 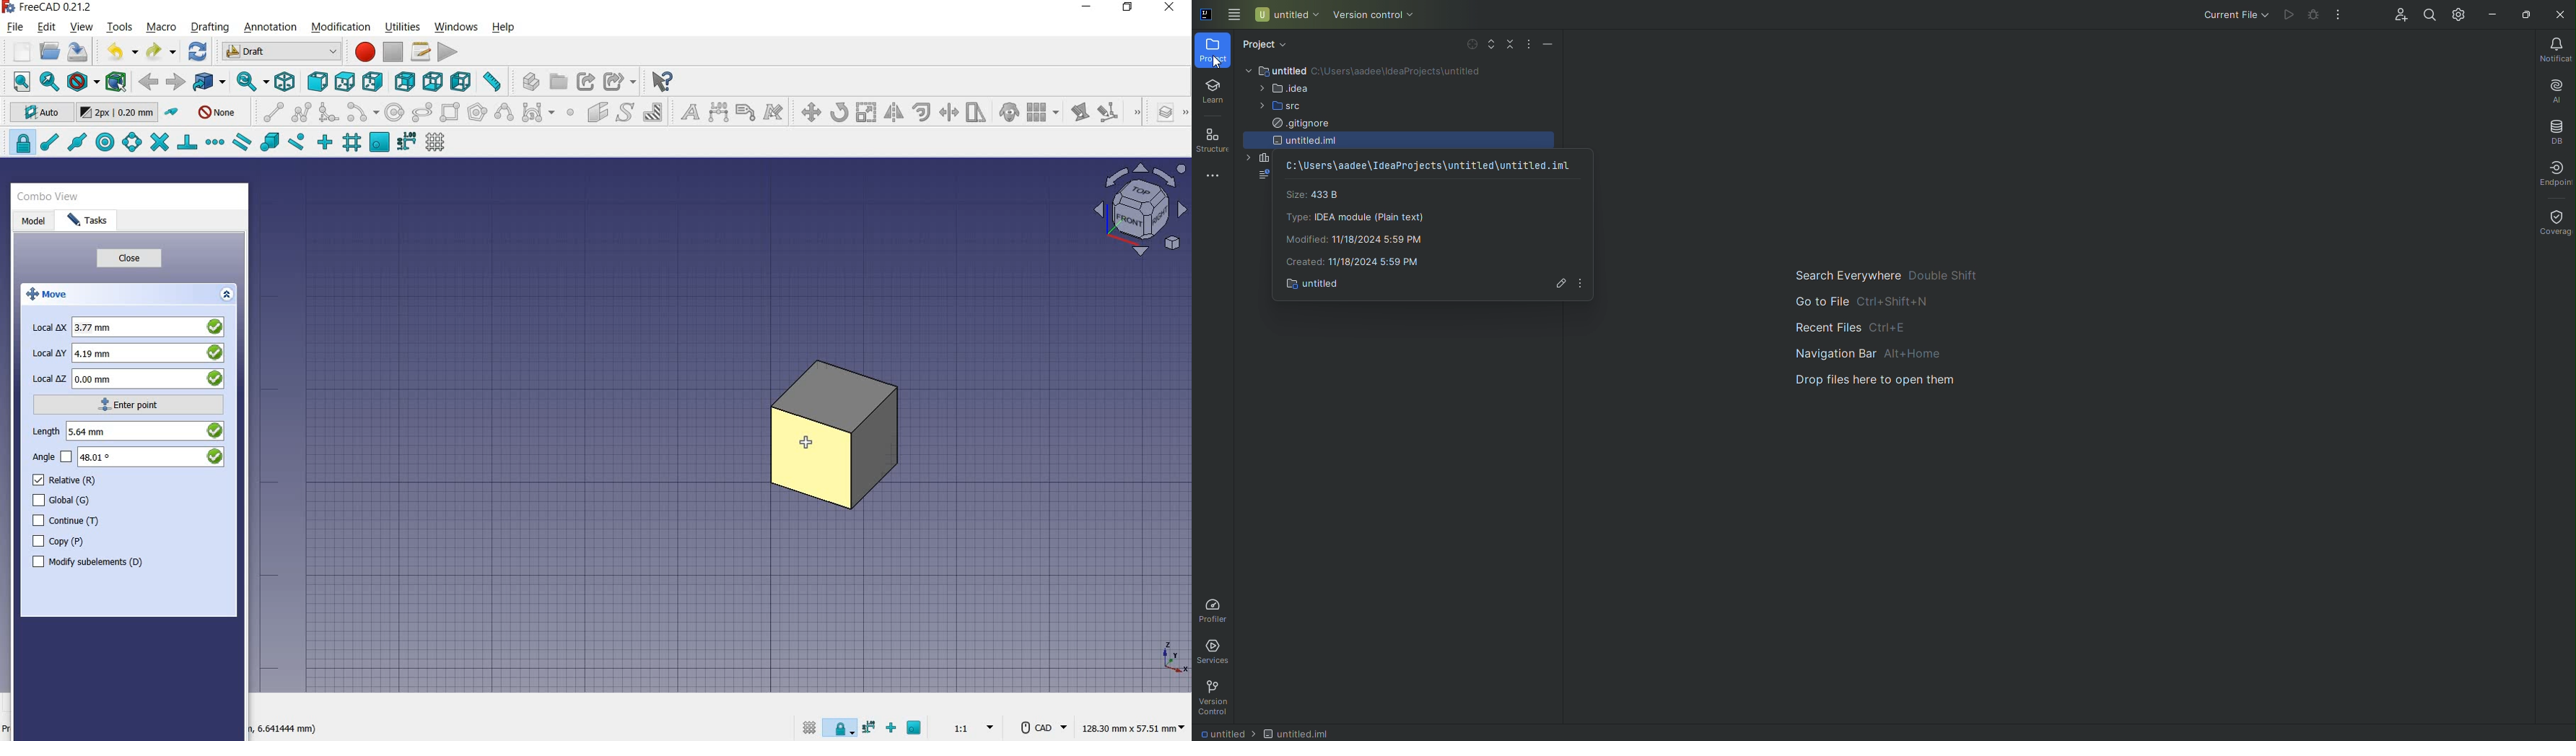 What do you see at coordinates (1364, 227) in the screenshot?
I see `Details of the file like the size,type,modified and created date.` at bounding box center [1364, 227].